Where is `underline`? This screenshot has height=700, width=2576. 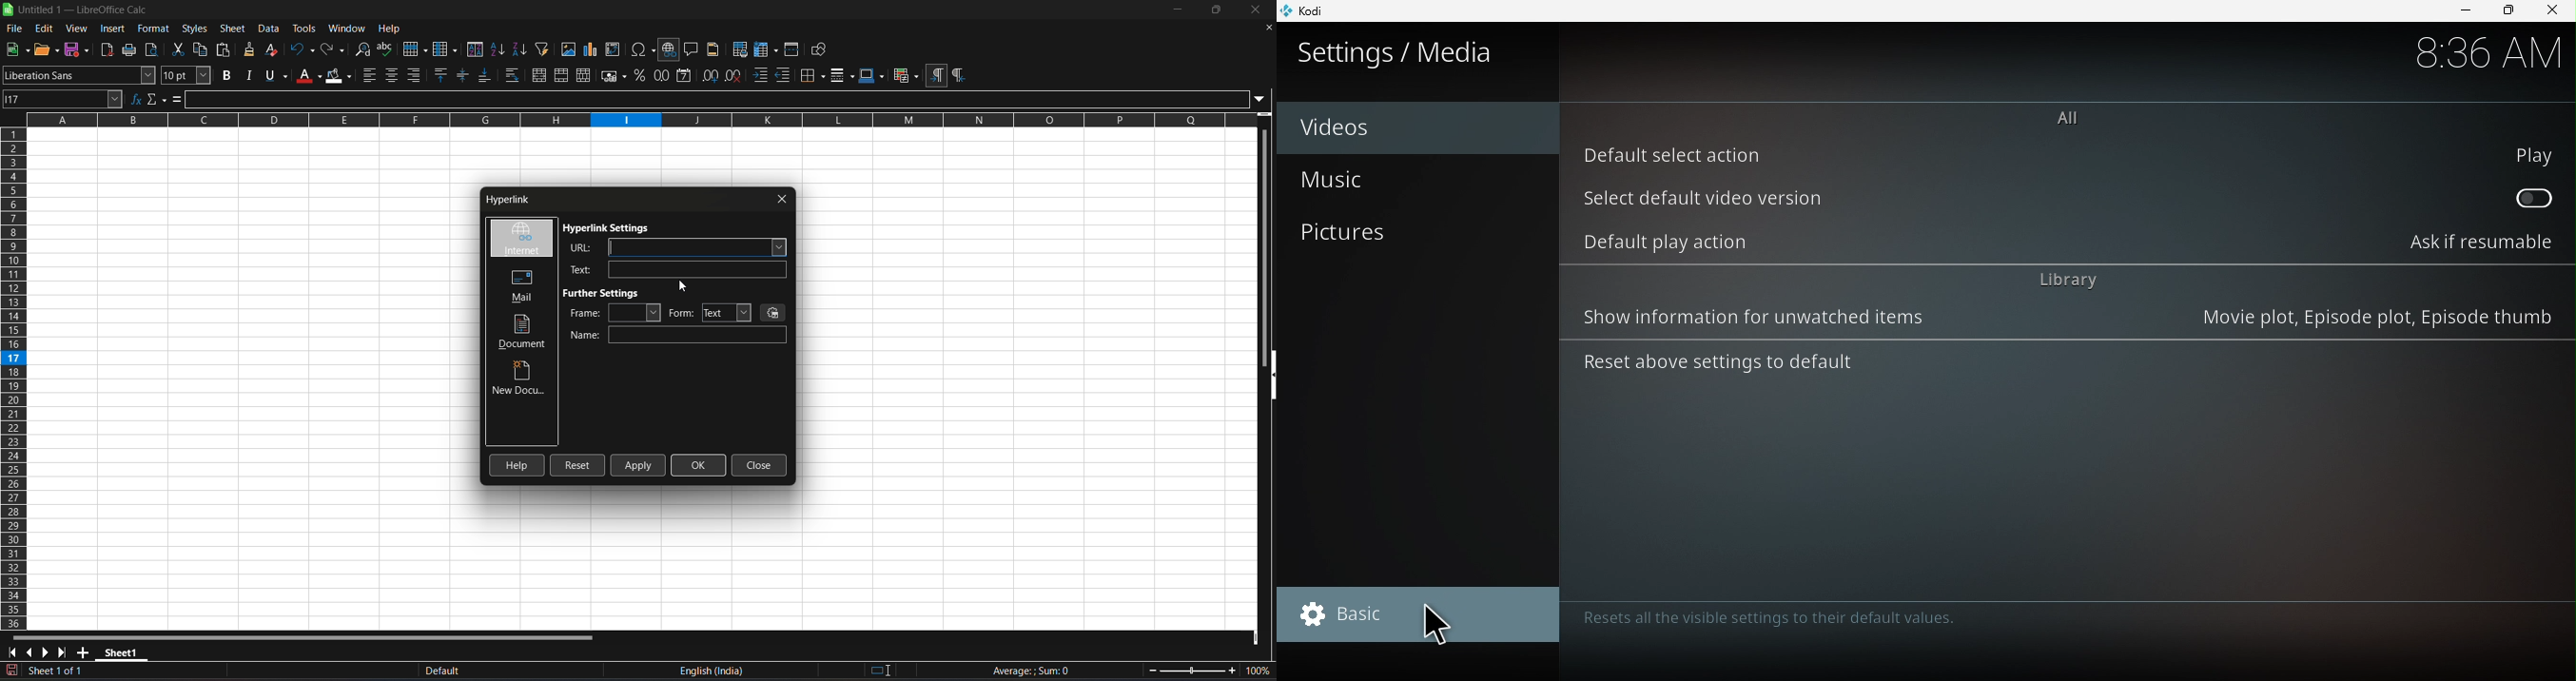 underline is located at coordinates (275, 75).